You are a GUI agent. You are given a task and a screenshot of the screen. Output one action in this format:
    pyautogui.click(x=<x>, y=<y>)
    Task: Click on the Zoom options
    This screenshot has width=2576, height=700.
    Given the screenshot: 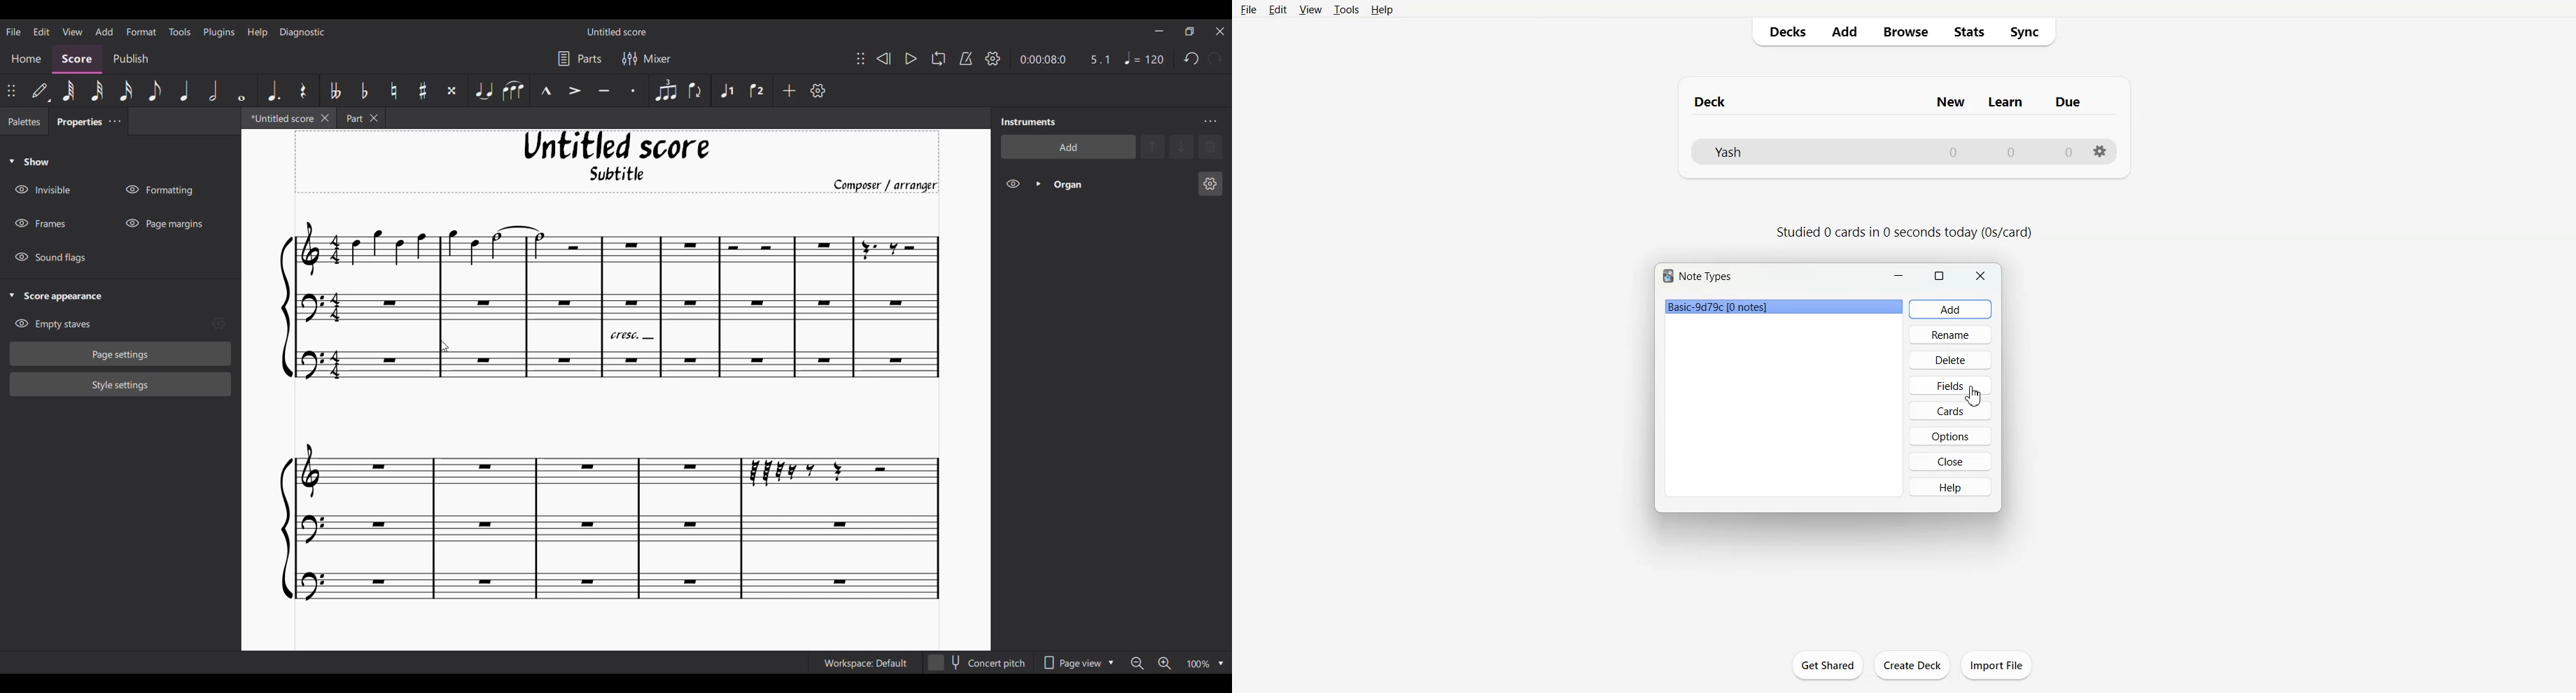 What is the action you would take?
    pyautogui.click(x=1221, y=663)
    